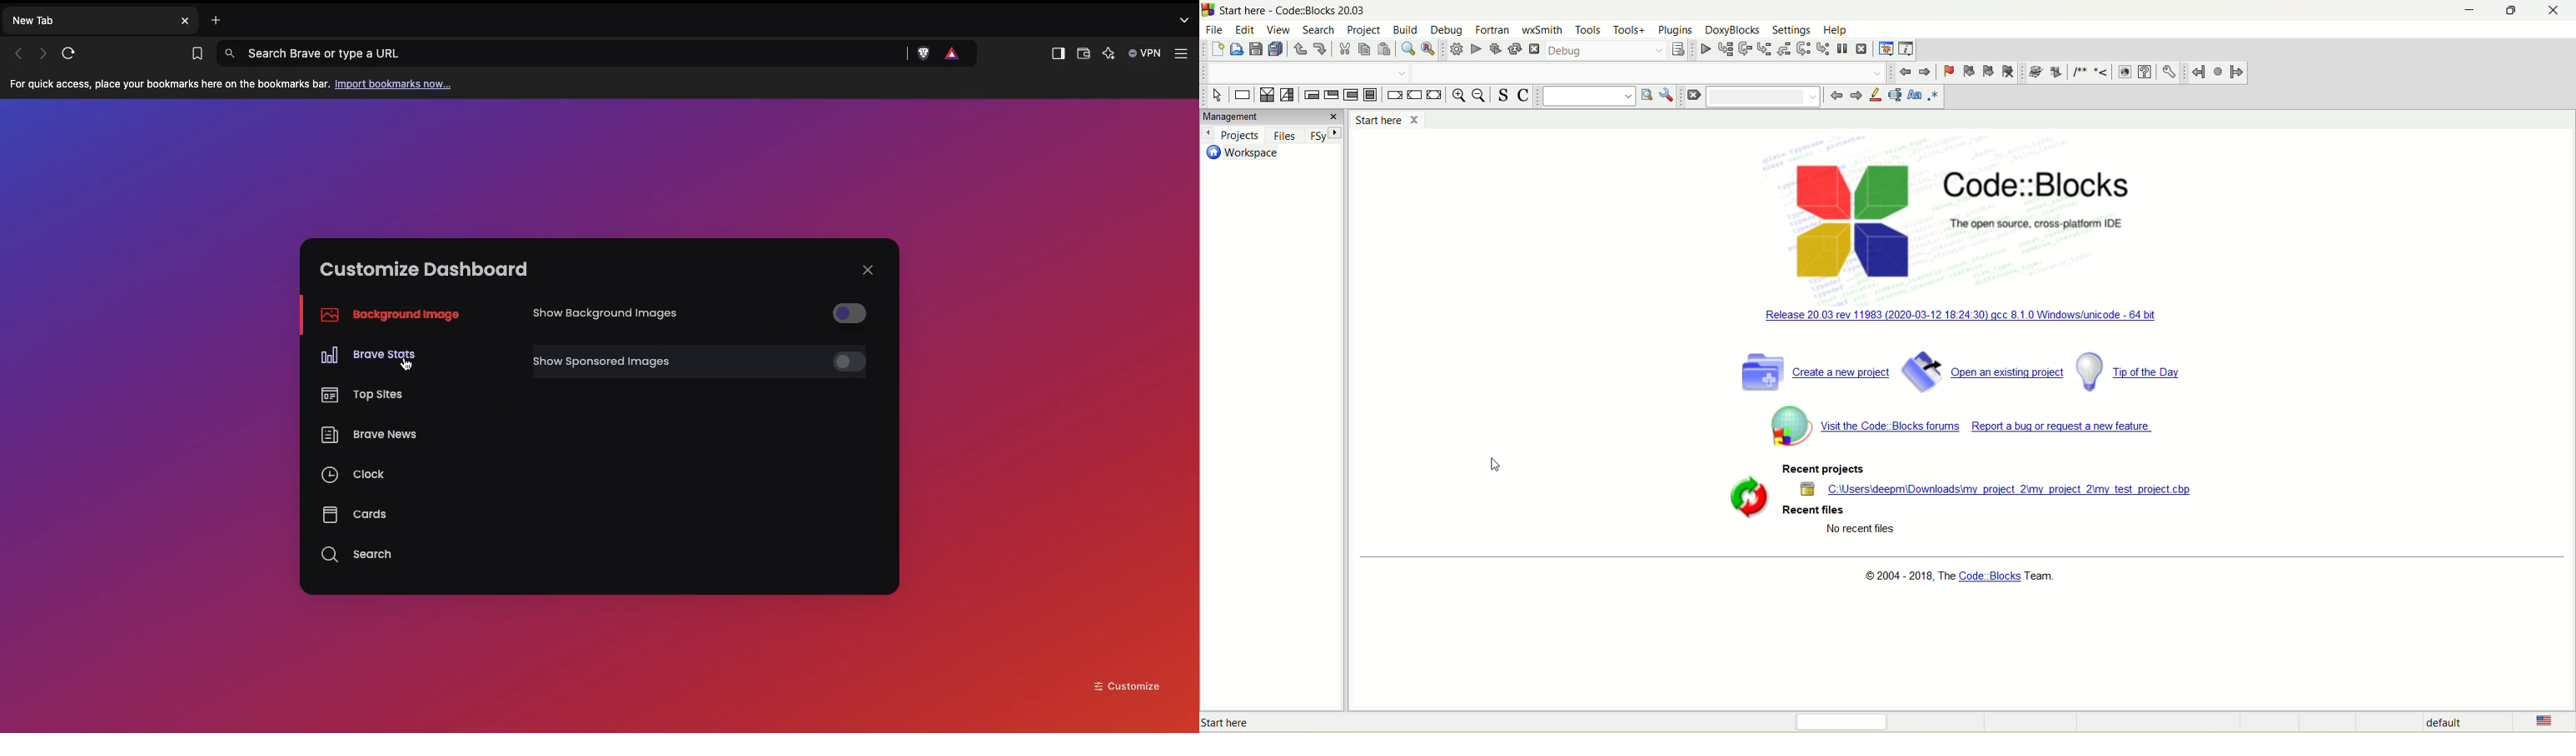 This screenshot has width=2576, height=756. I want to click on toggle source, so click(1504, 95).